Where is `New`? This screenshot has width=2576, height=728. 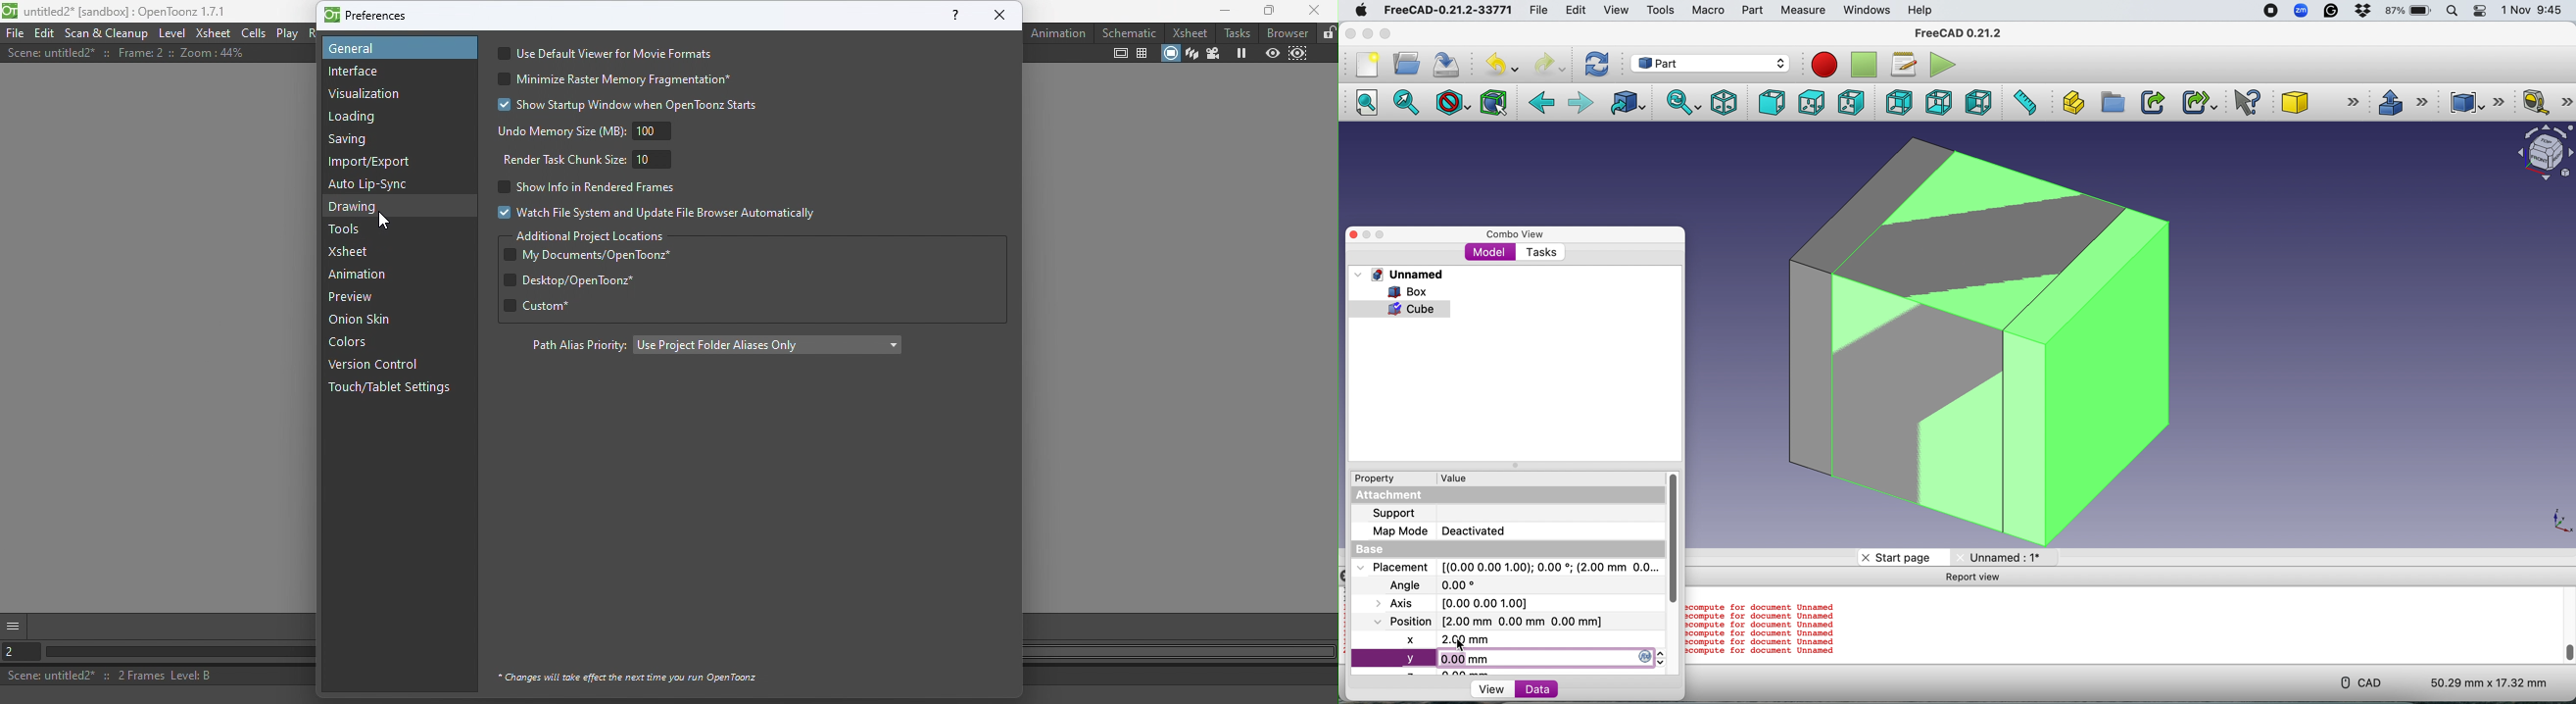
New is located at coordinates (1366, 65).